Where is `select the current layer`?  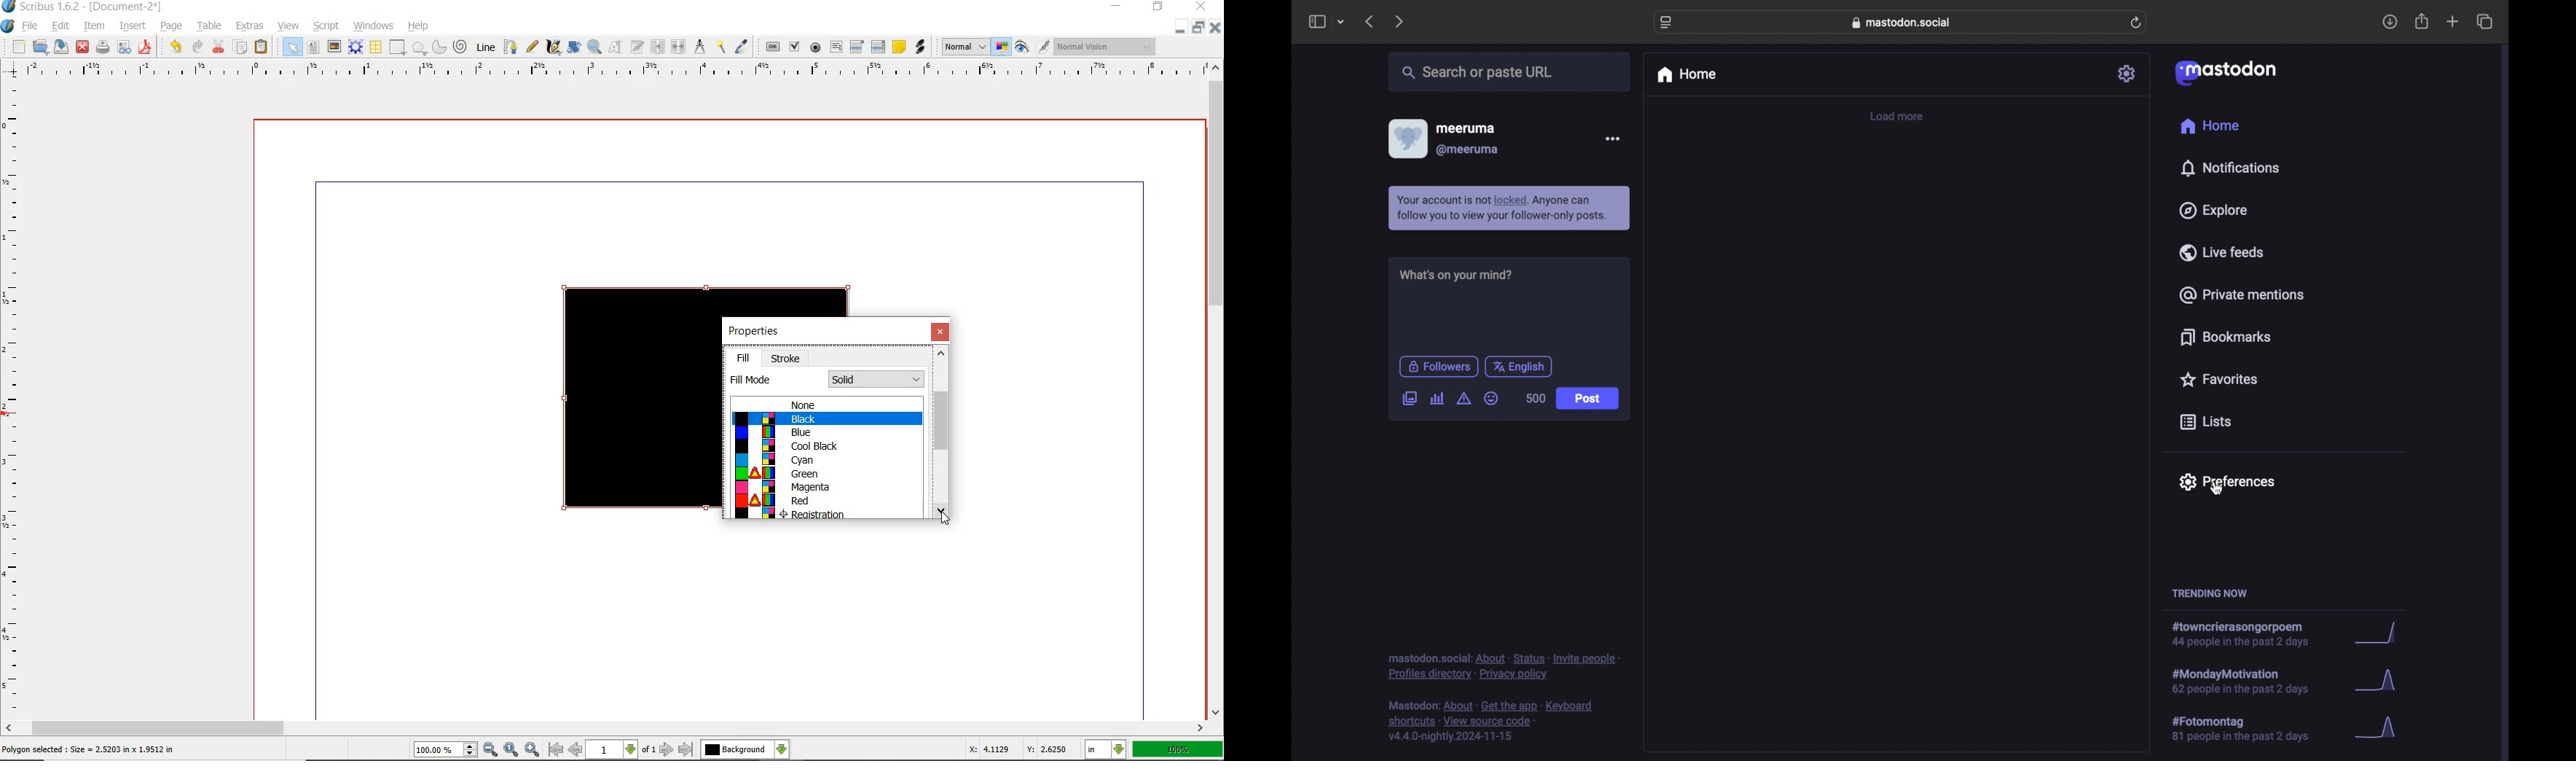 select the current layer is located at coordinates (745, 749).